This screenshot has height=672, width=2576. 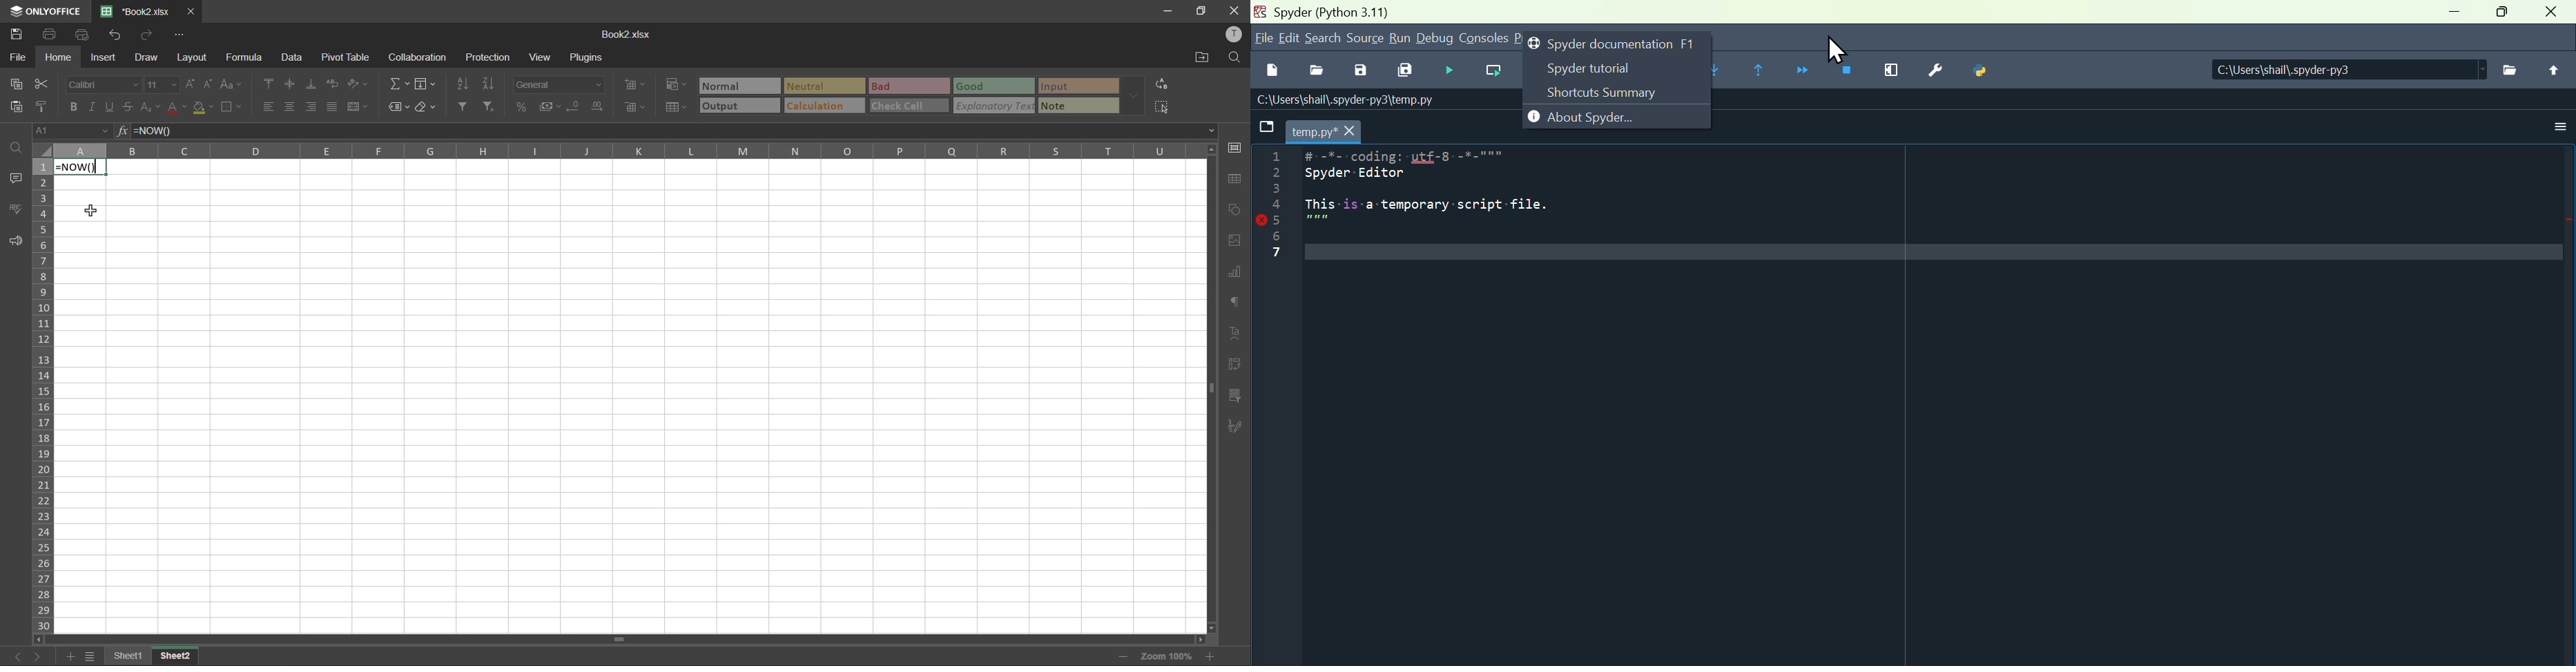 I want to click on app icon, so click(x=1260, y=10).